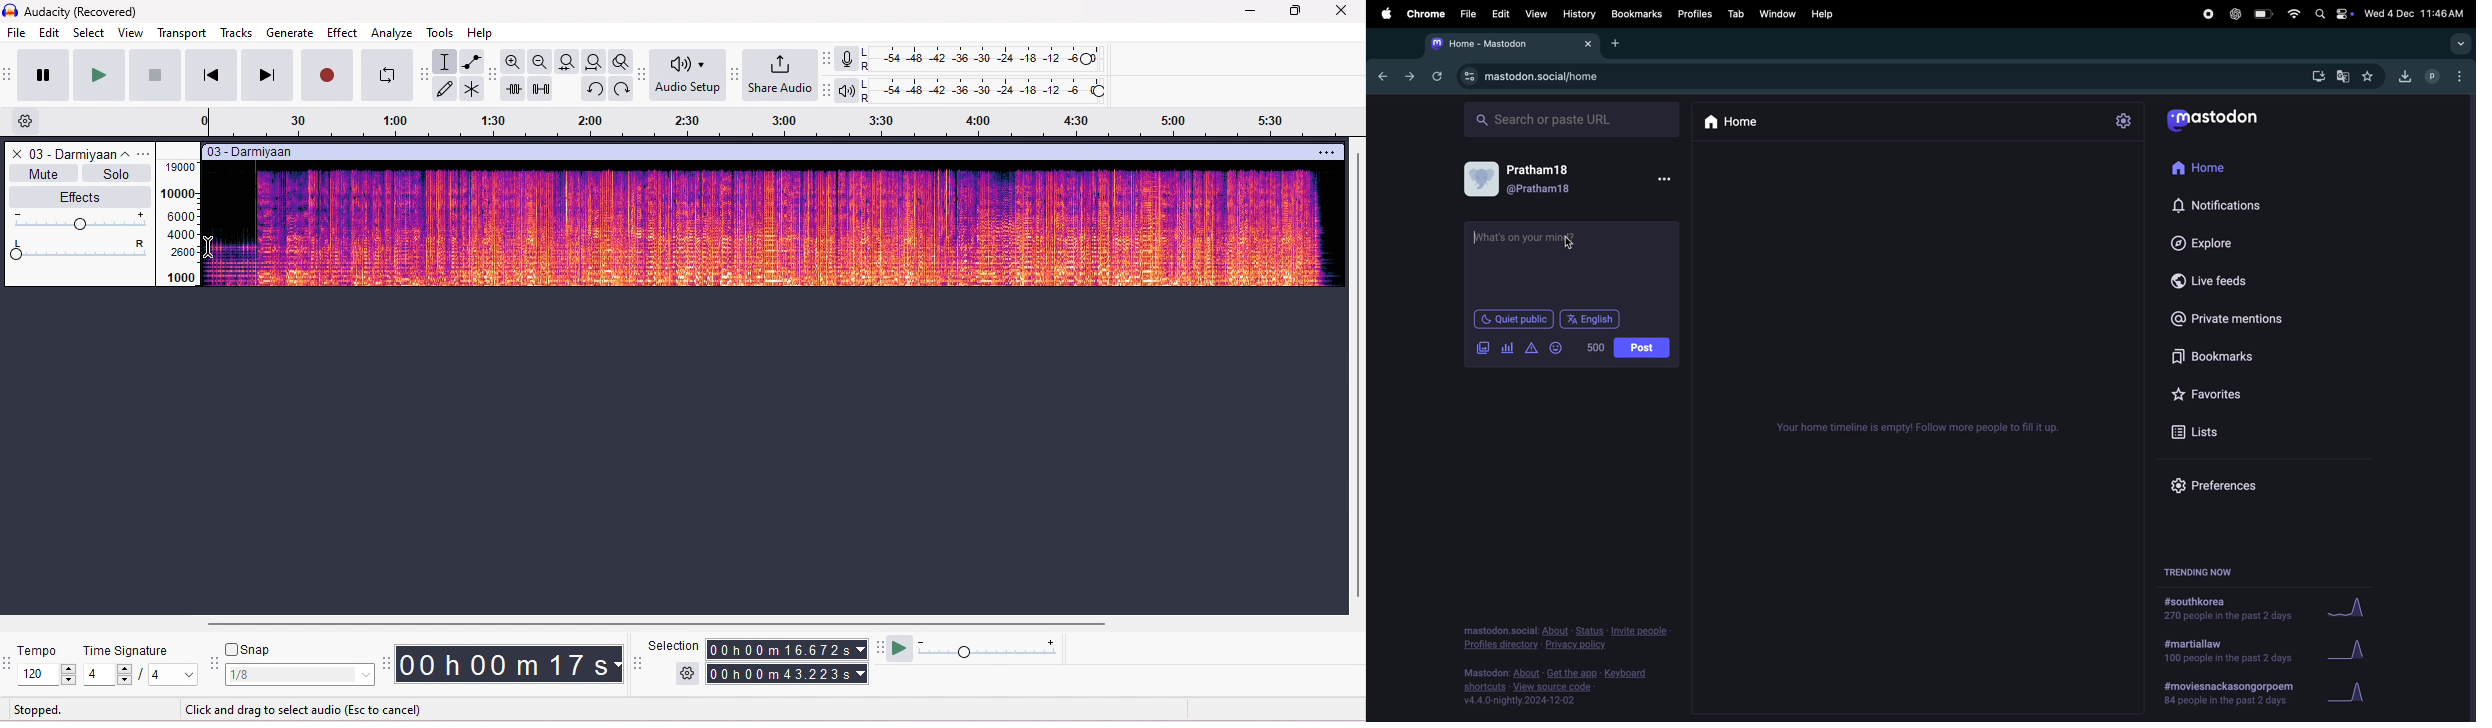 The image size is (2492, 728). Describe the element at coordinates (215, 661) in the screenshot. I see `snap tool bar` at that location.